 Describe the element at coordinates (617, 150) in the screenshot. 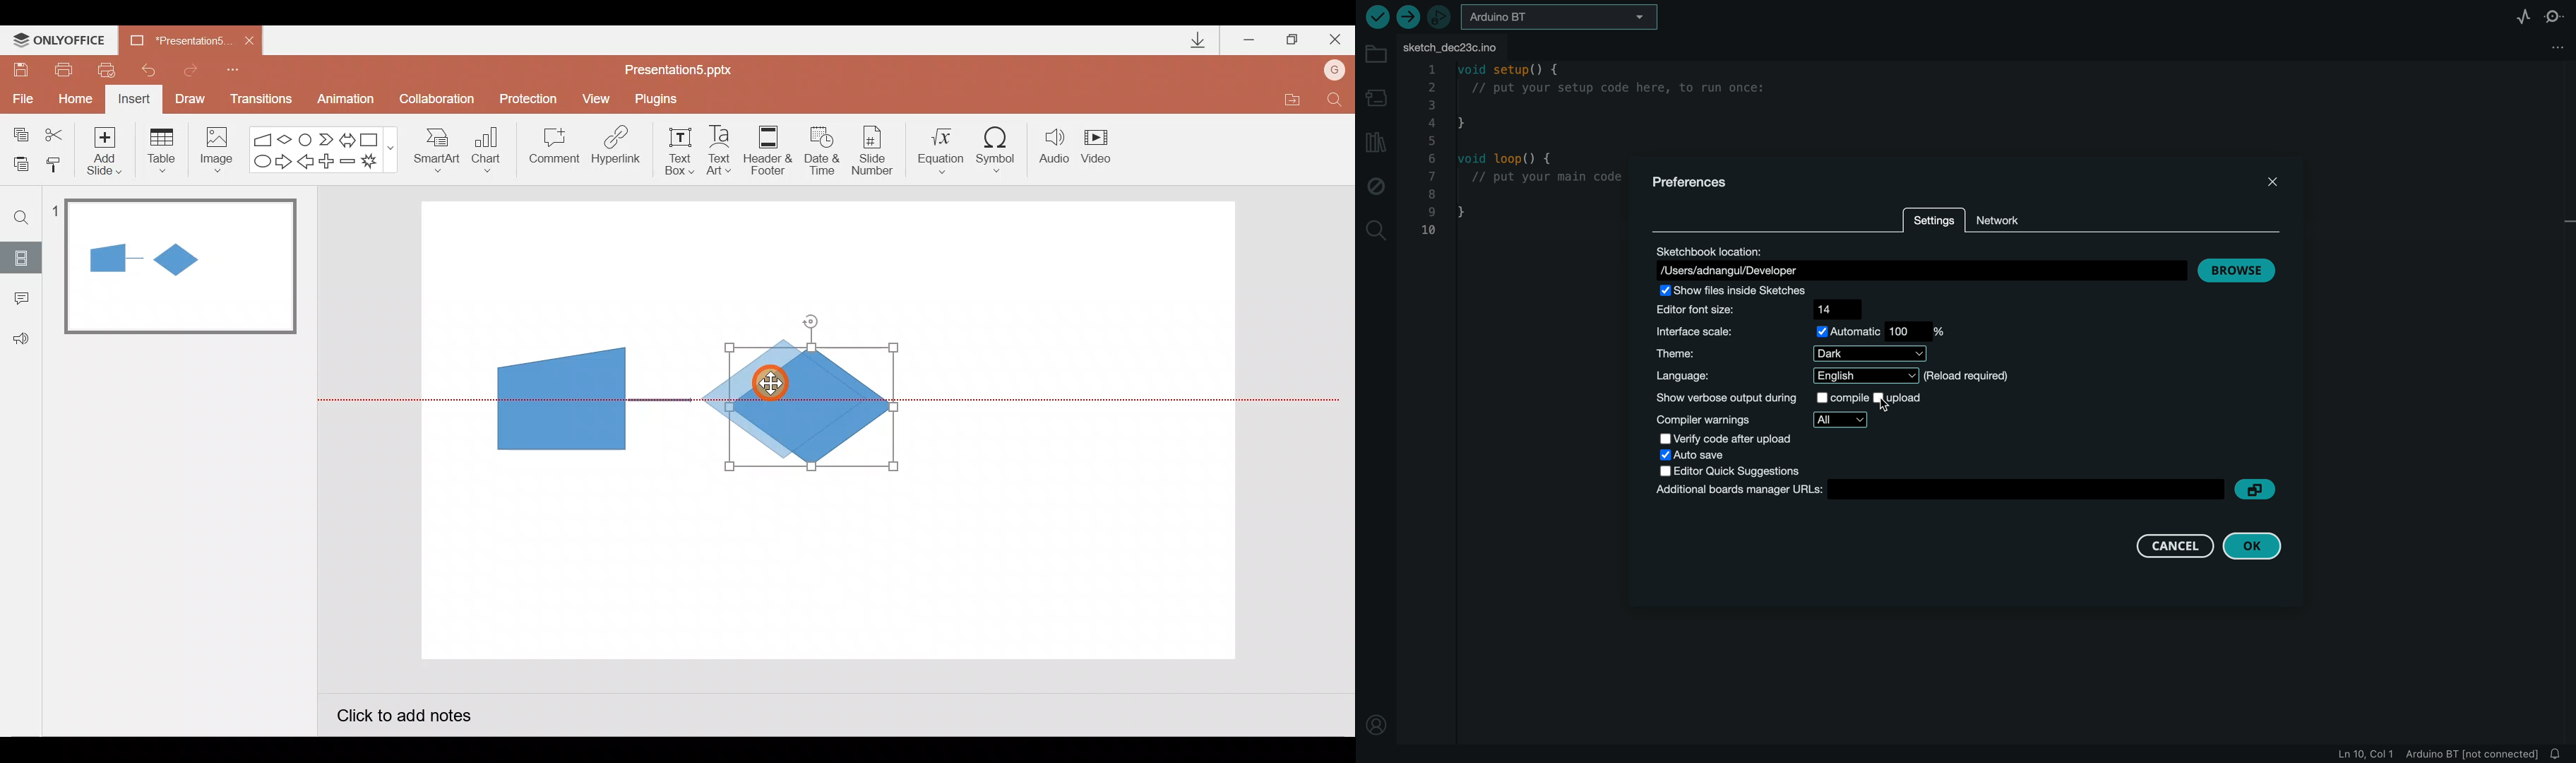

I see `Hyperlink` at that location.